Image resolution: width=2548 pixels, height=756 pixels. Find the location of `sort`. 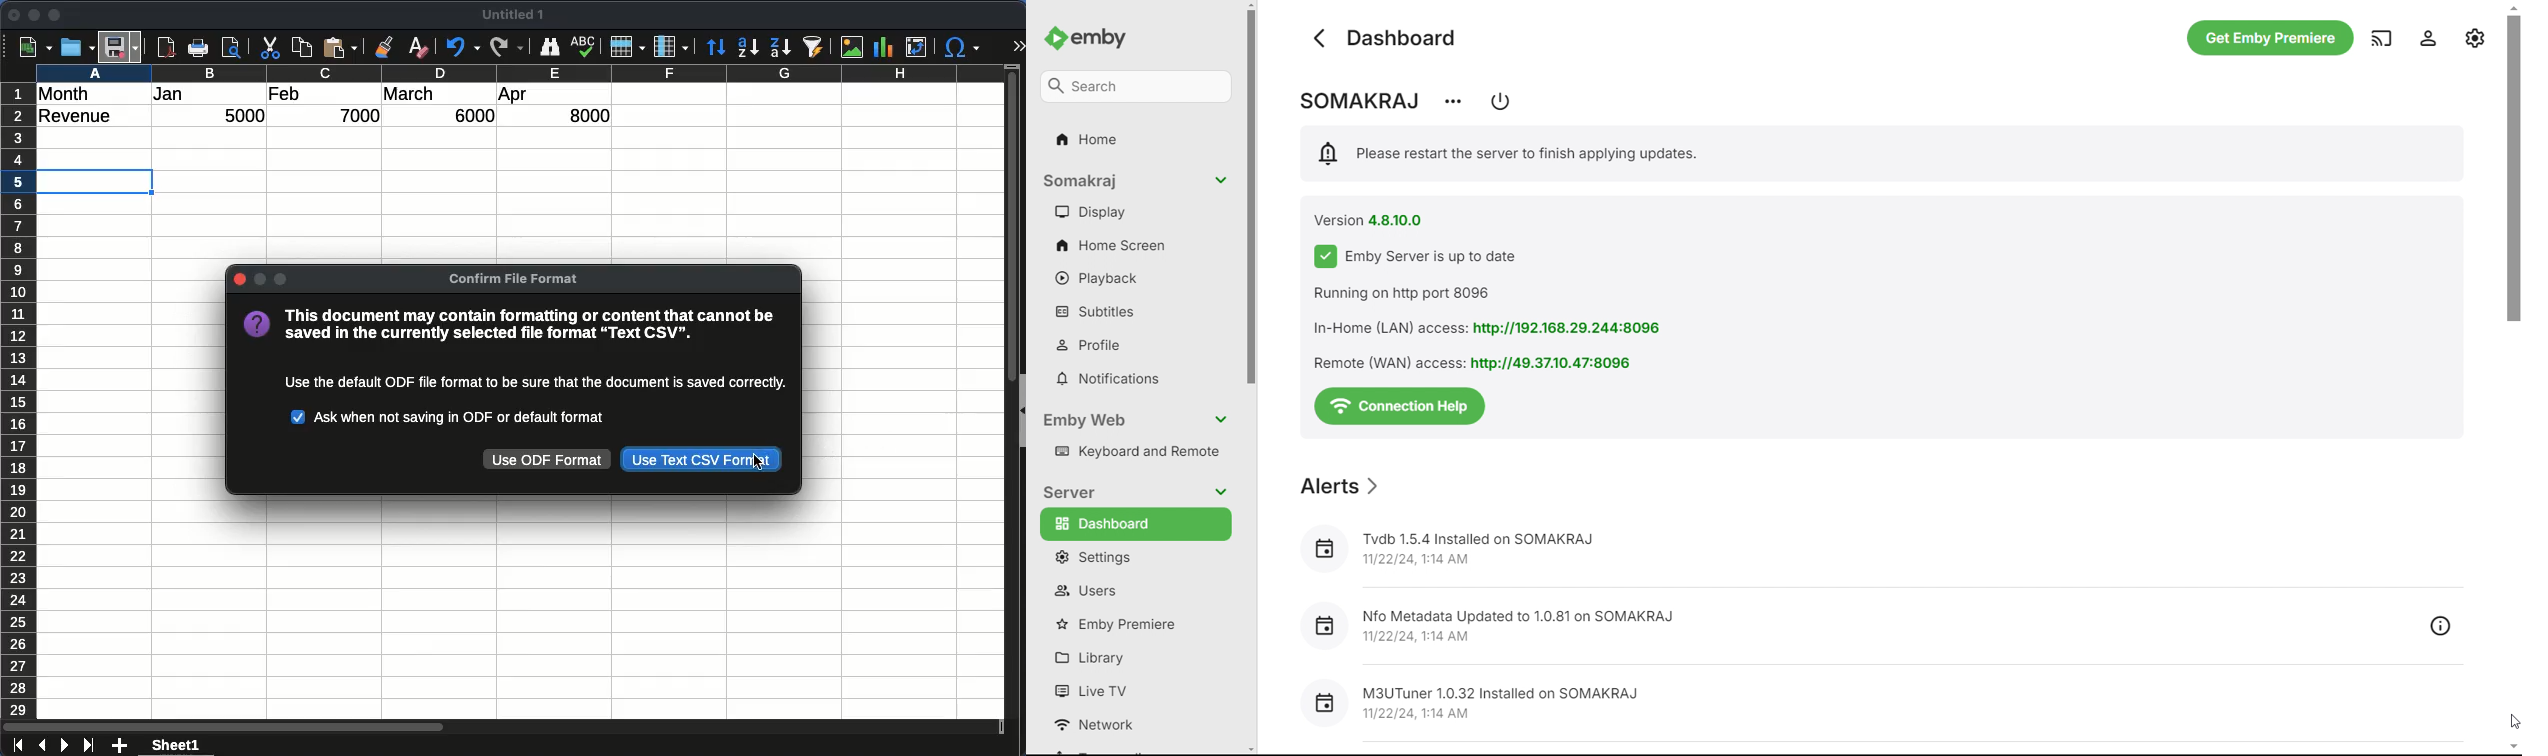

sort is located at coordinates (716, 47).